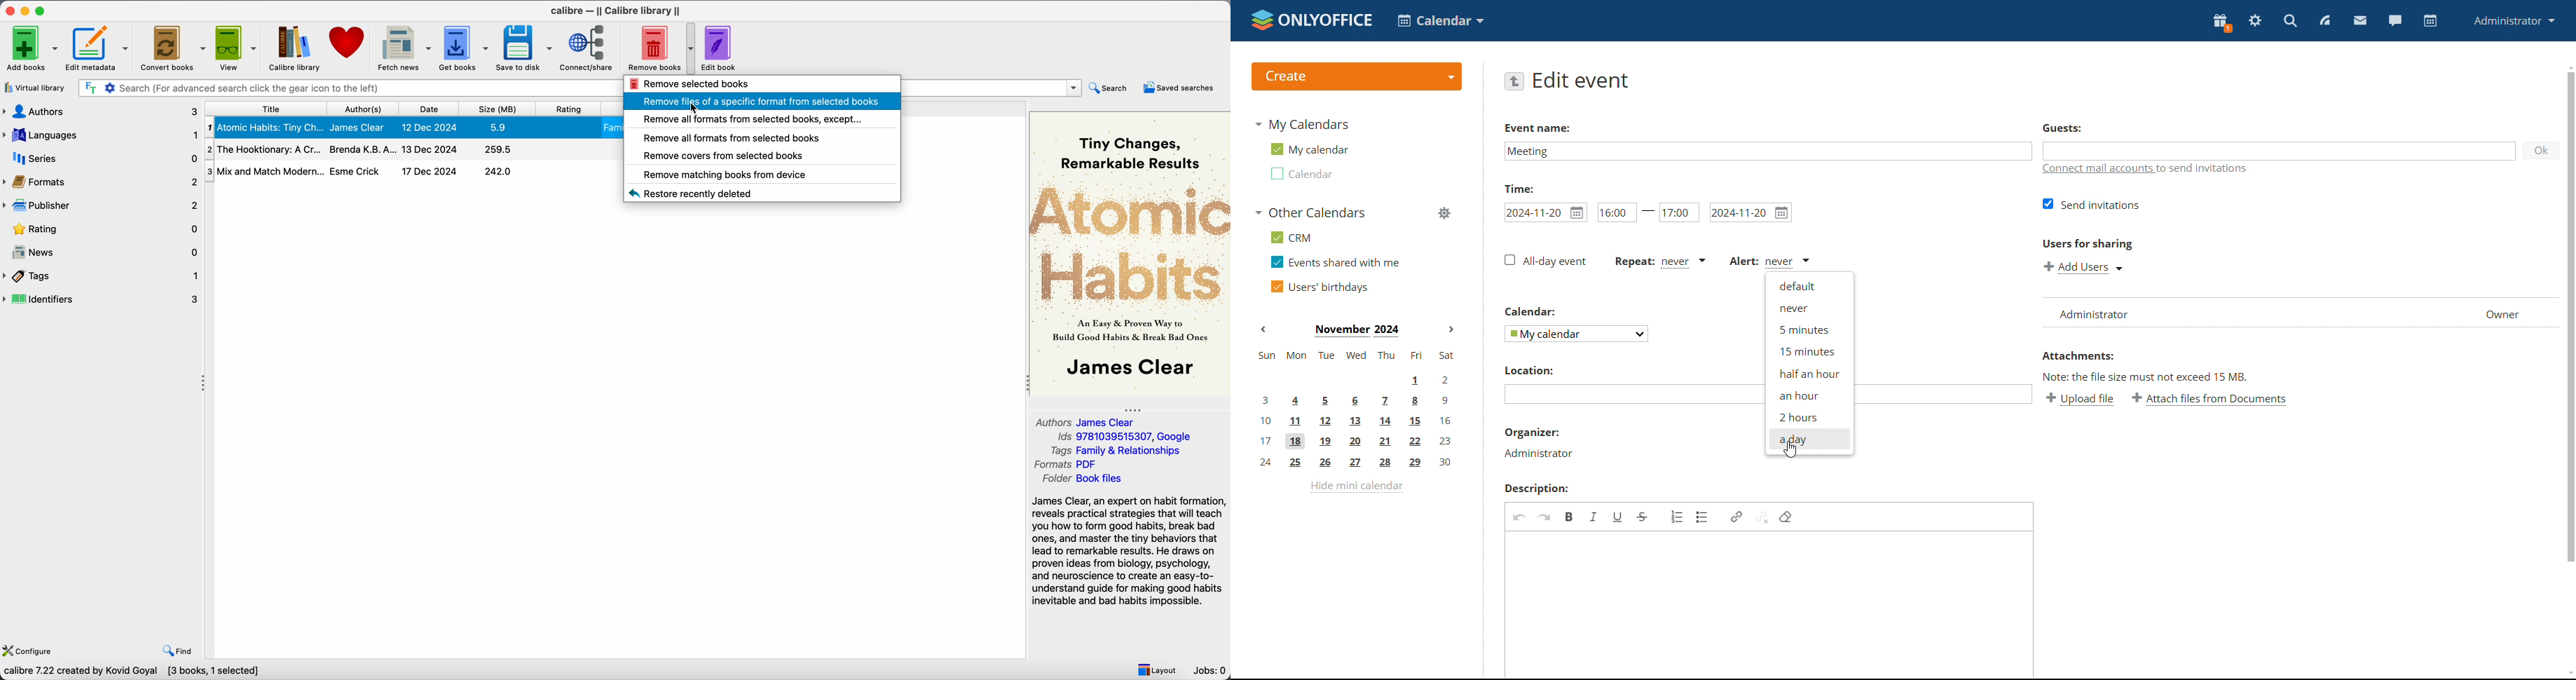  I want to click on strikethrough, so click(1642, 517).